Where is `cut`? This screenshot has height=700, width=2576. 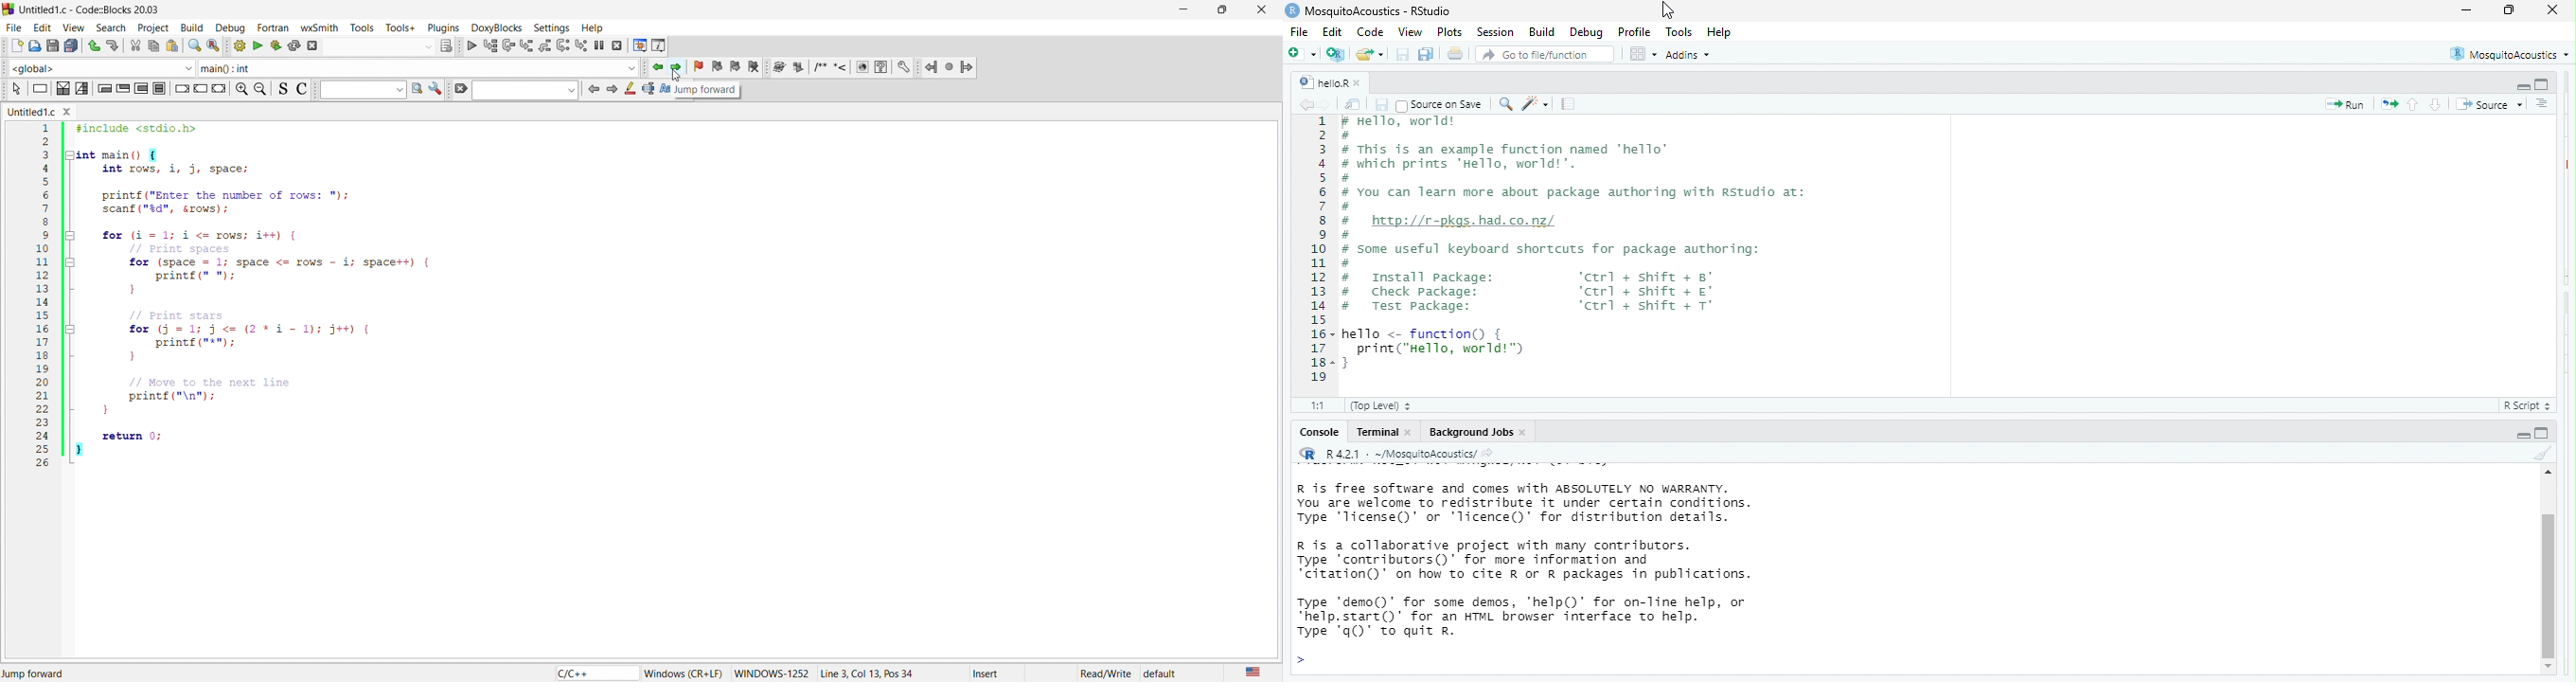
cut is located at coordinates (134, 45).